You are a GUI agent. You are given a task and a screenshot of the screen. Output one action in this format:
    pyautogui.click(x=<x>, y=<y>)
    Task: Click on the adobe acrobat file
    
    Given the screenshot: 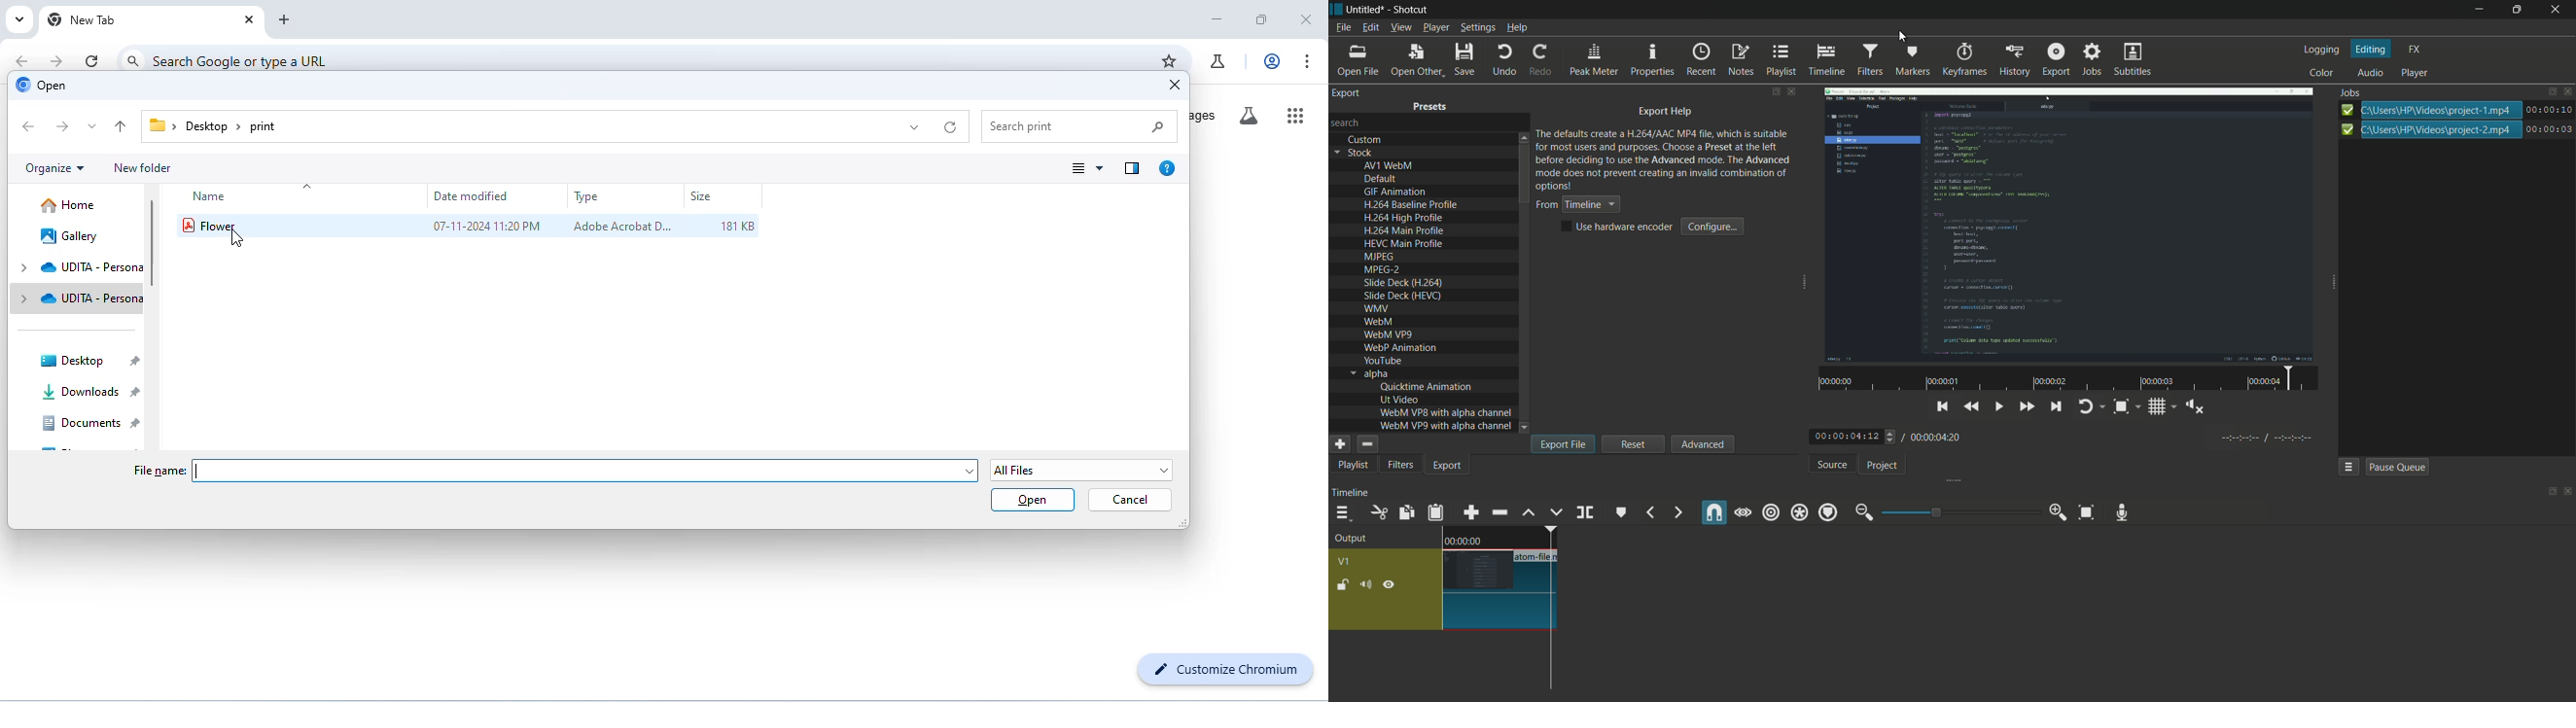 What is the action you would take?
    pyautogui.click(x=619, y=227)
    